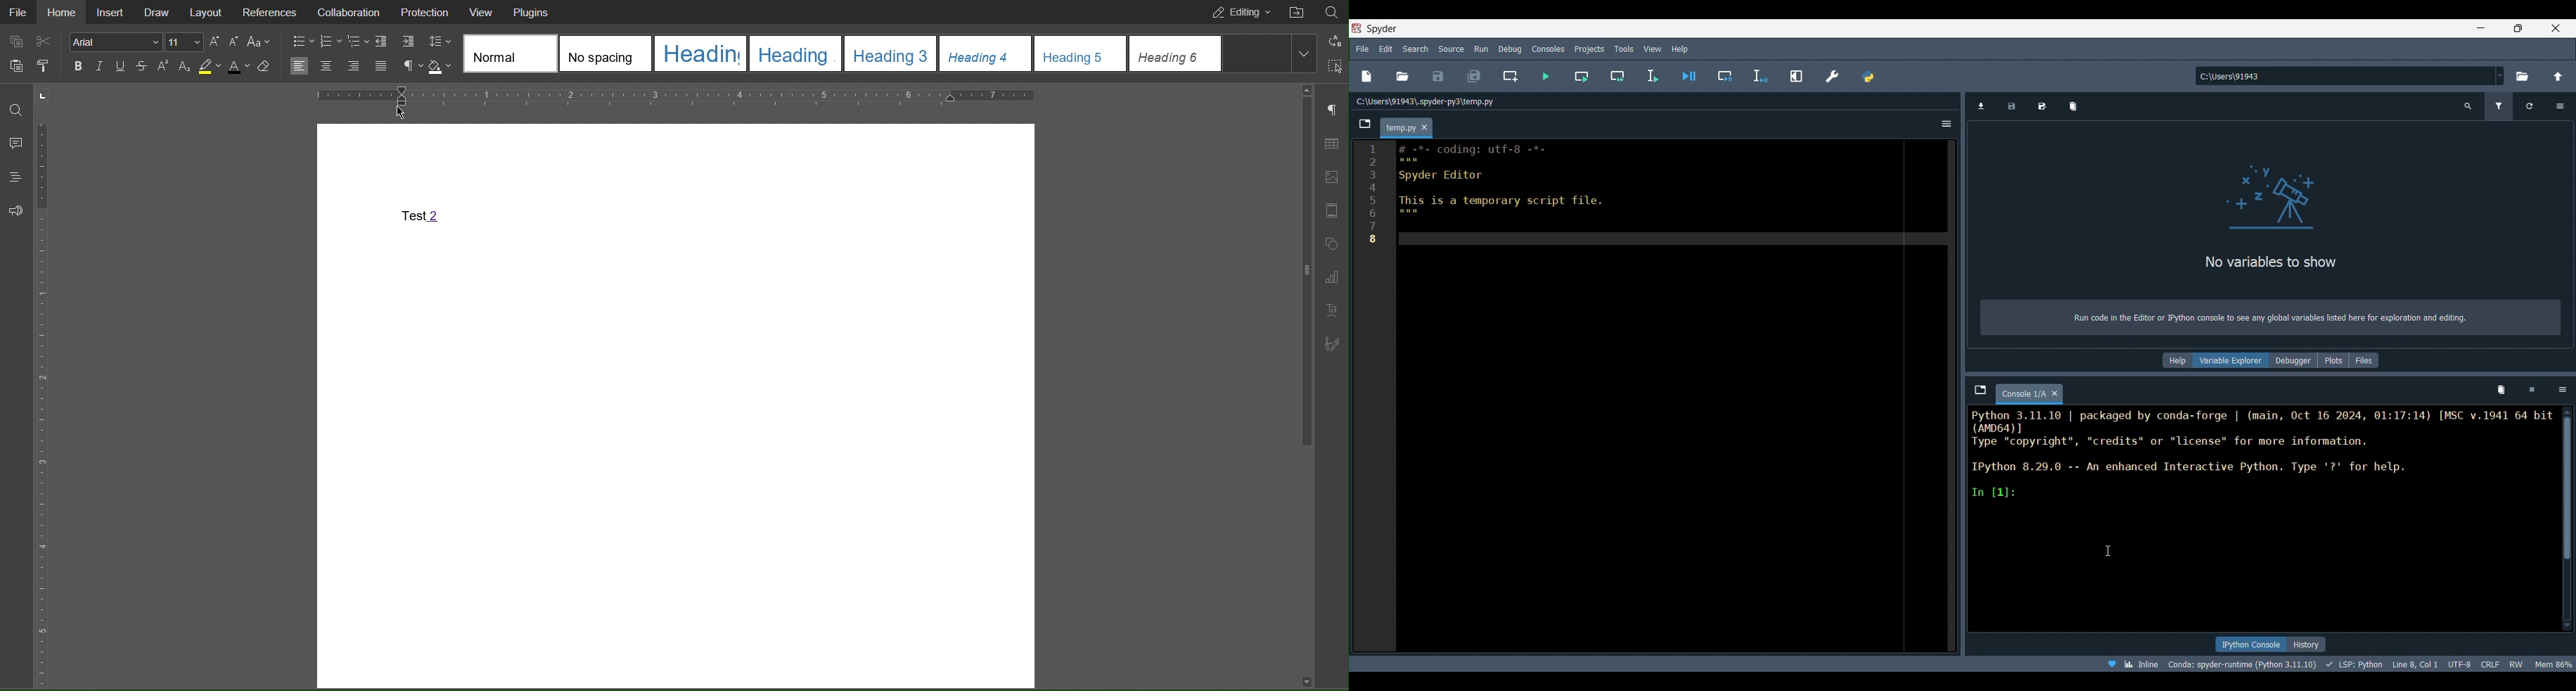 The image size is (2576, 700). I want to click on Horizontal Ruler, so click(678, 94).